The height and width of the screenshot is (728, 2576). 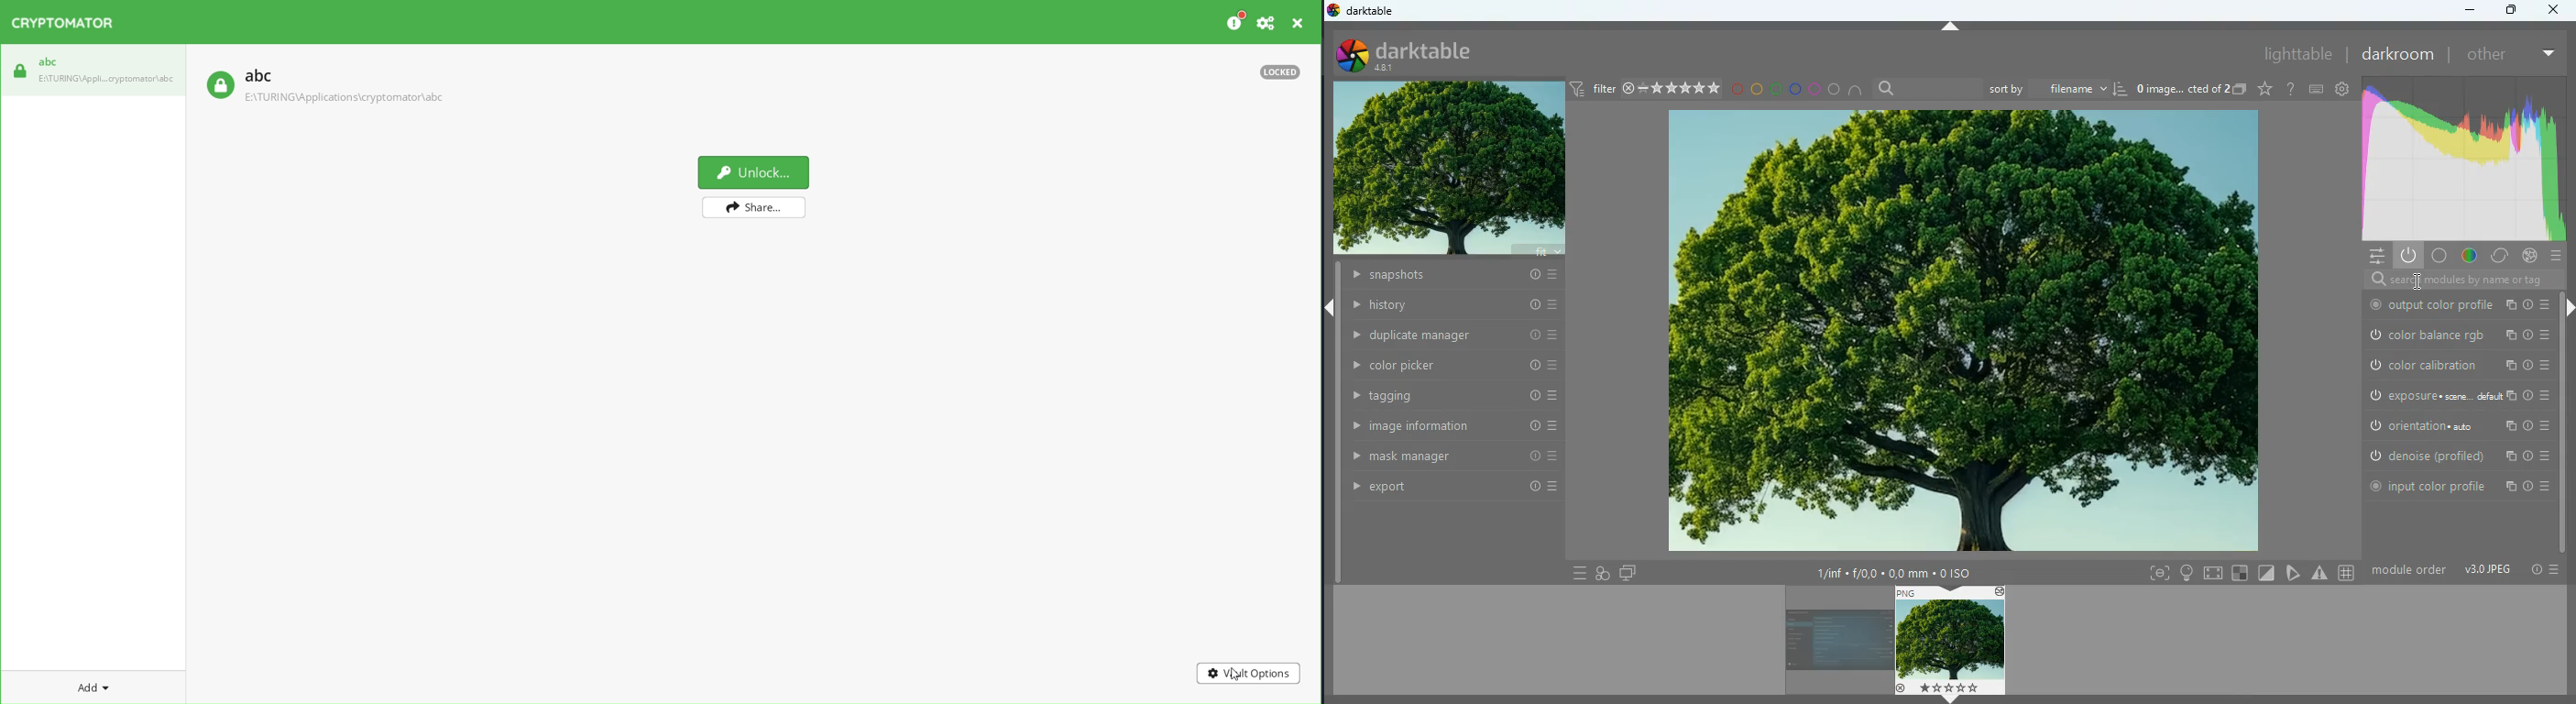 I want to click on semi circle, so click(x=1857, y=90).